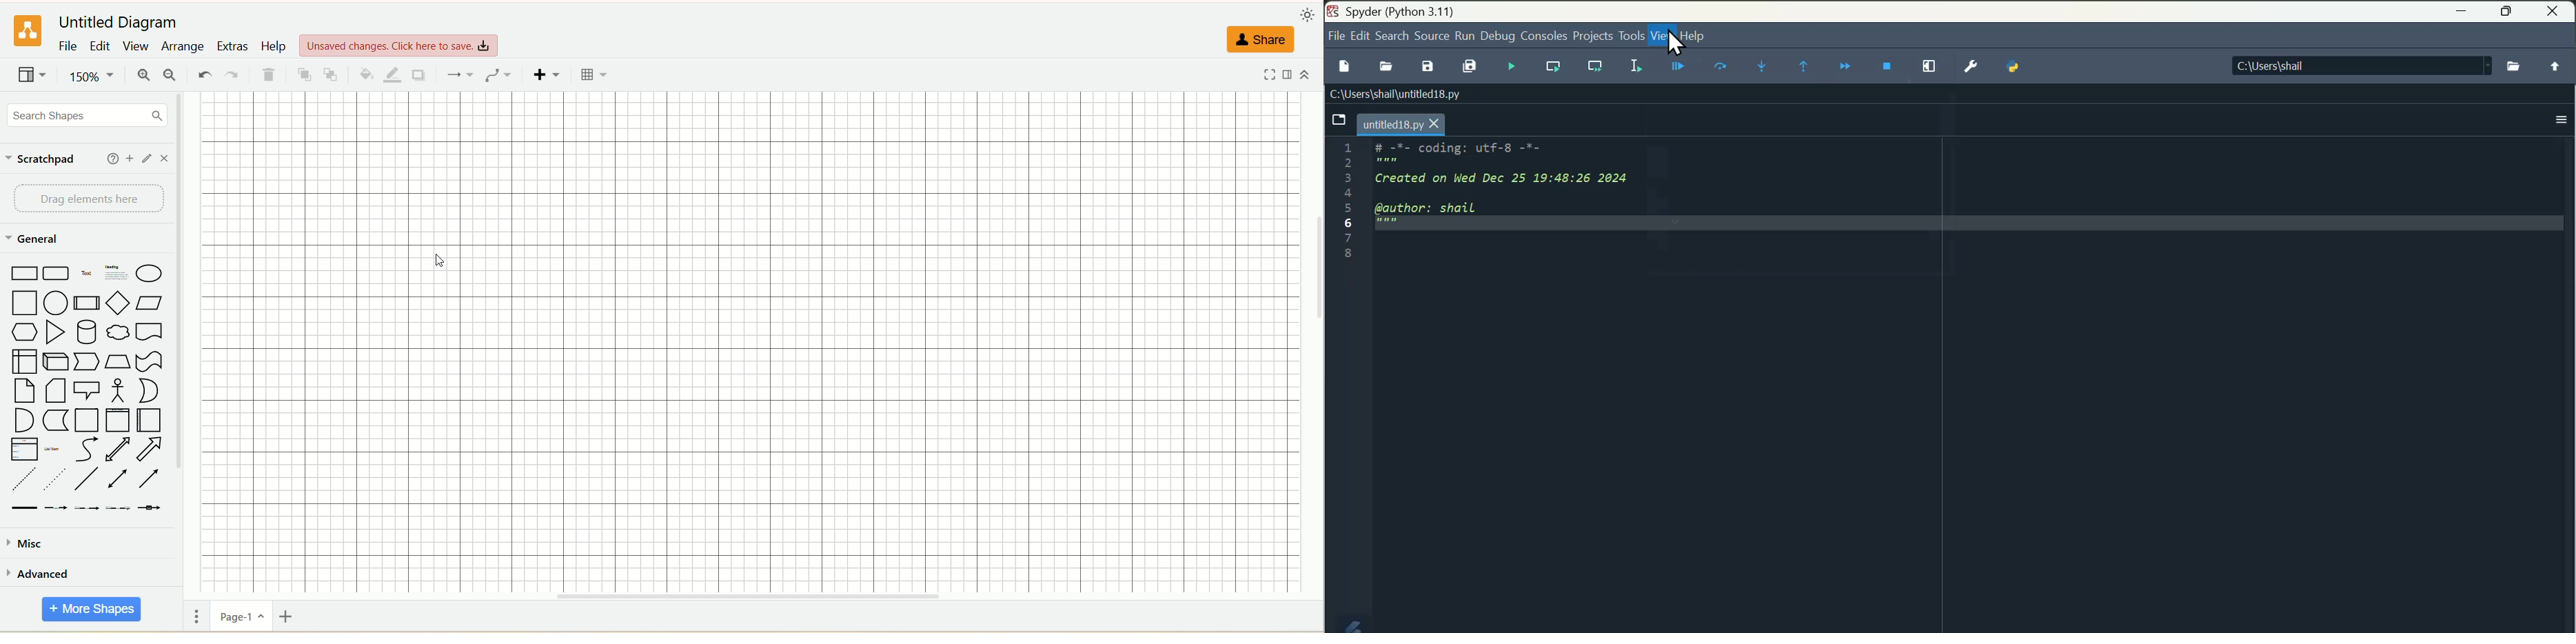  Describe the element at coordinates (57, 421) in the screenshot. I see `data storage` at that location.